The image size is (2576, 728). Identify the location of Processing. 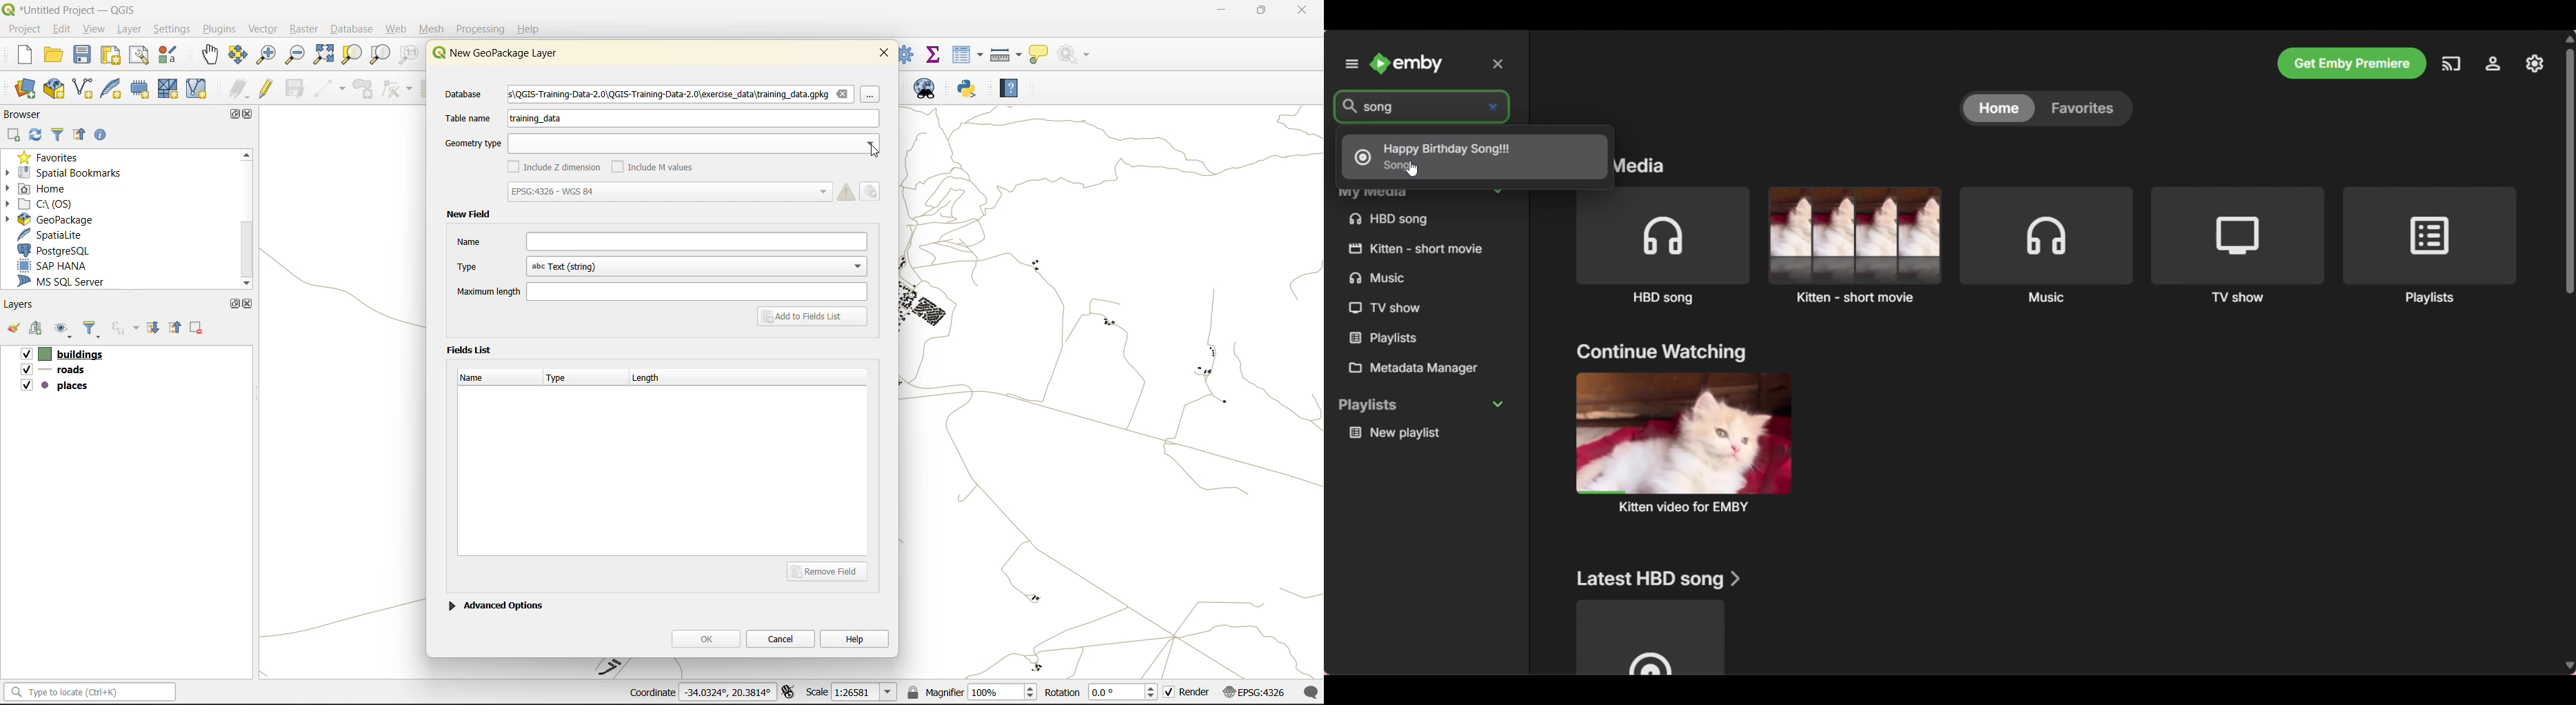
(483, 27).